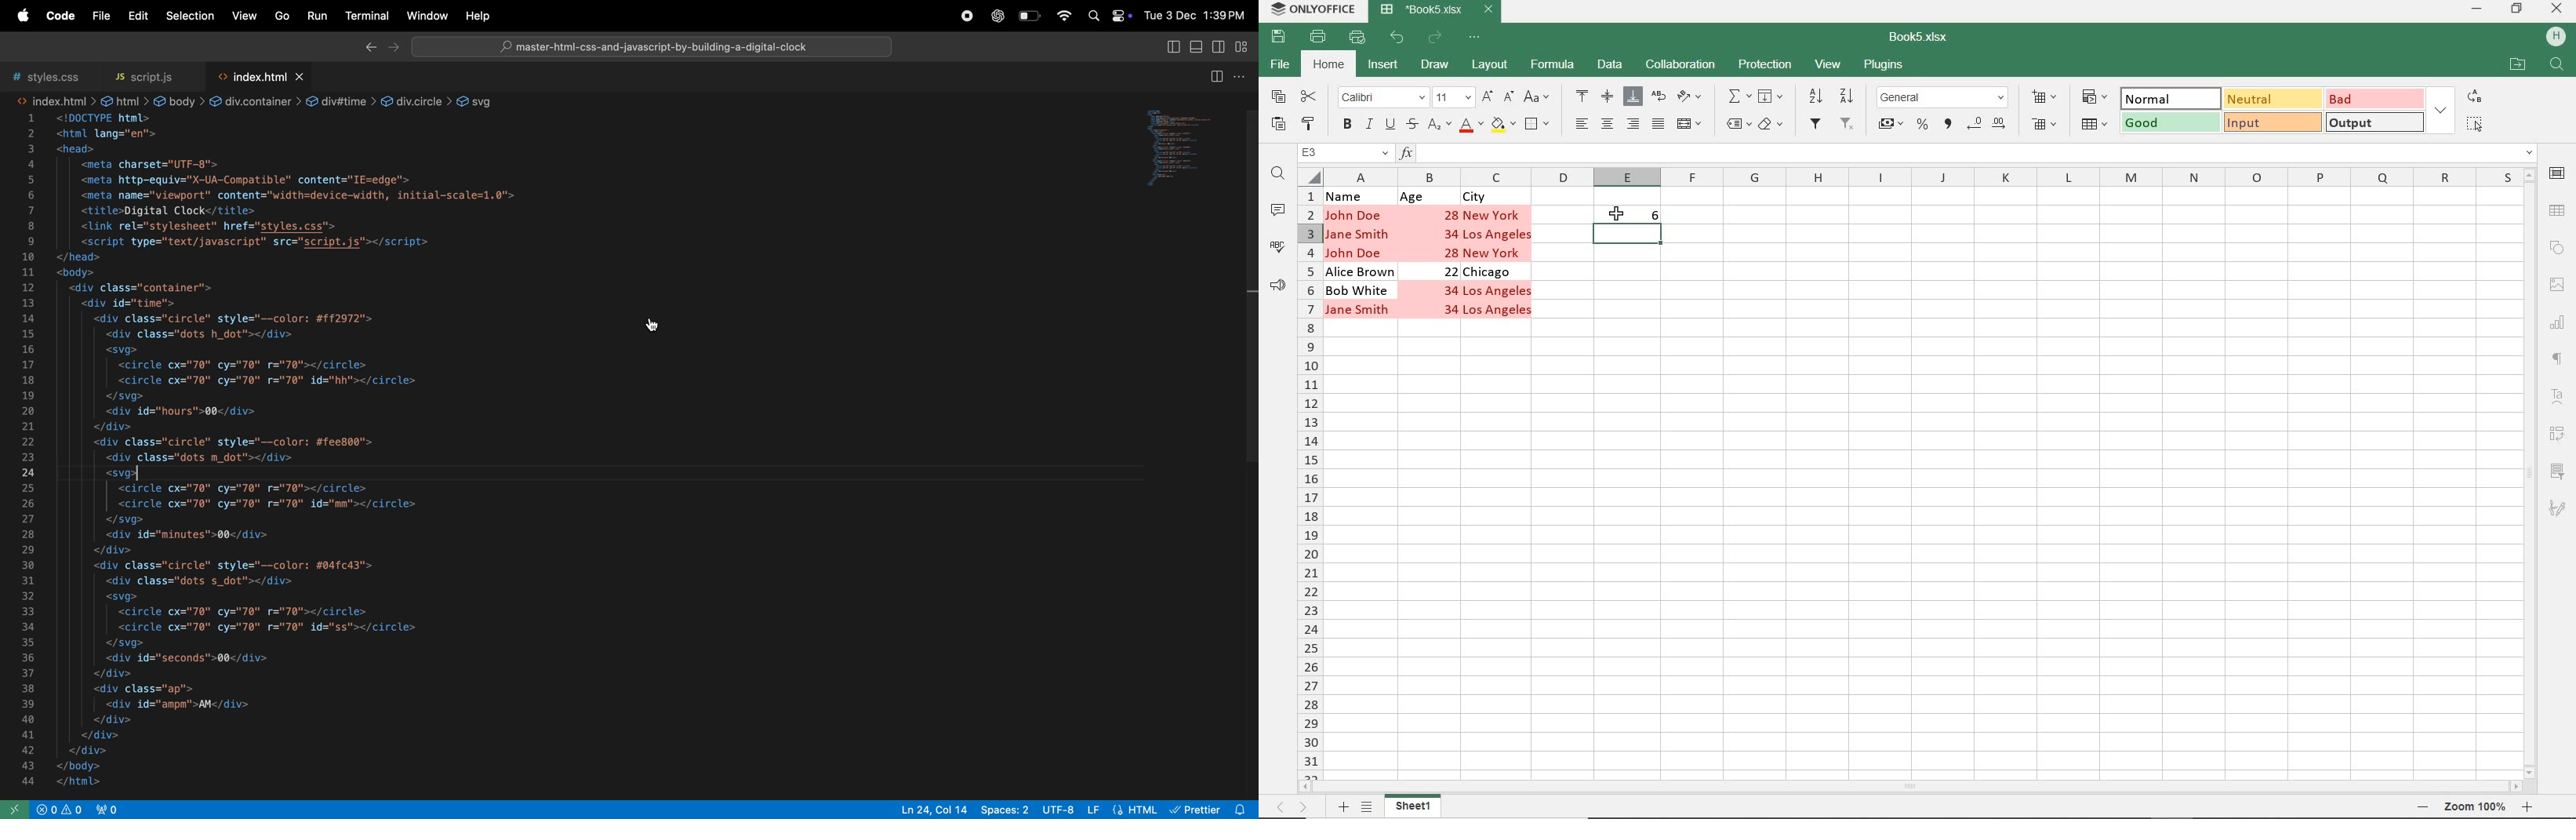 The image size is (2576, 840). I want to click on NAMED RANGES, so click(1737, 126).